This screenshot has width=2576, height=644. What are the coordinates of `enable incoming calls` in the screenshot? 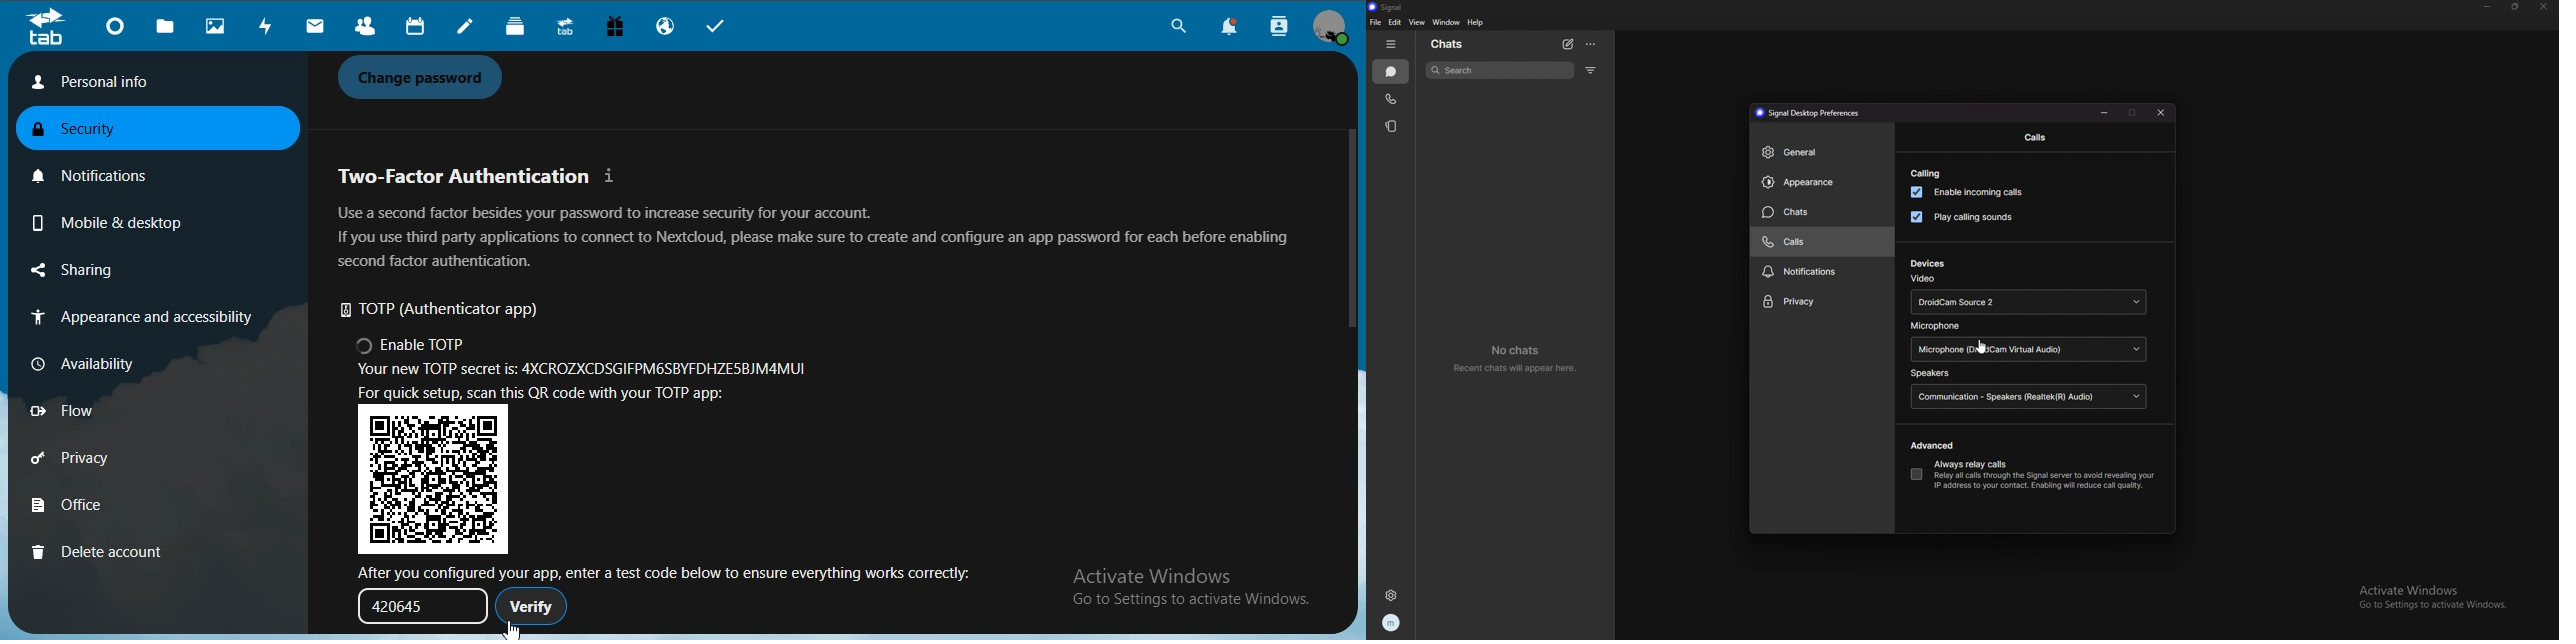 It's located at (1971, 192).